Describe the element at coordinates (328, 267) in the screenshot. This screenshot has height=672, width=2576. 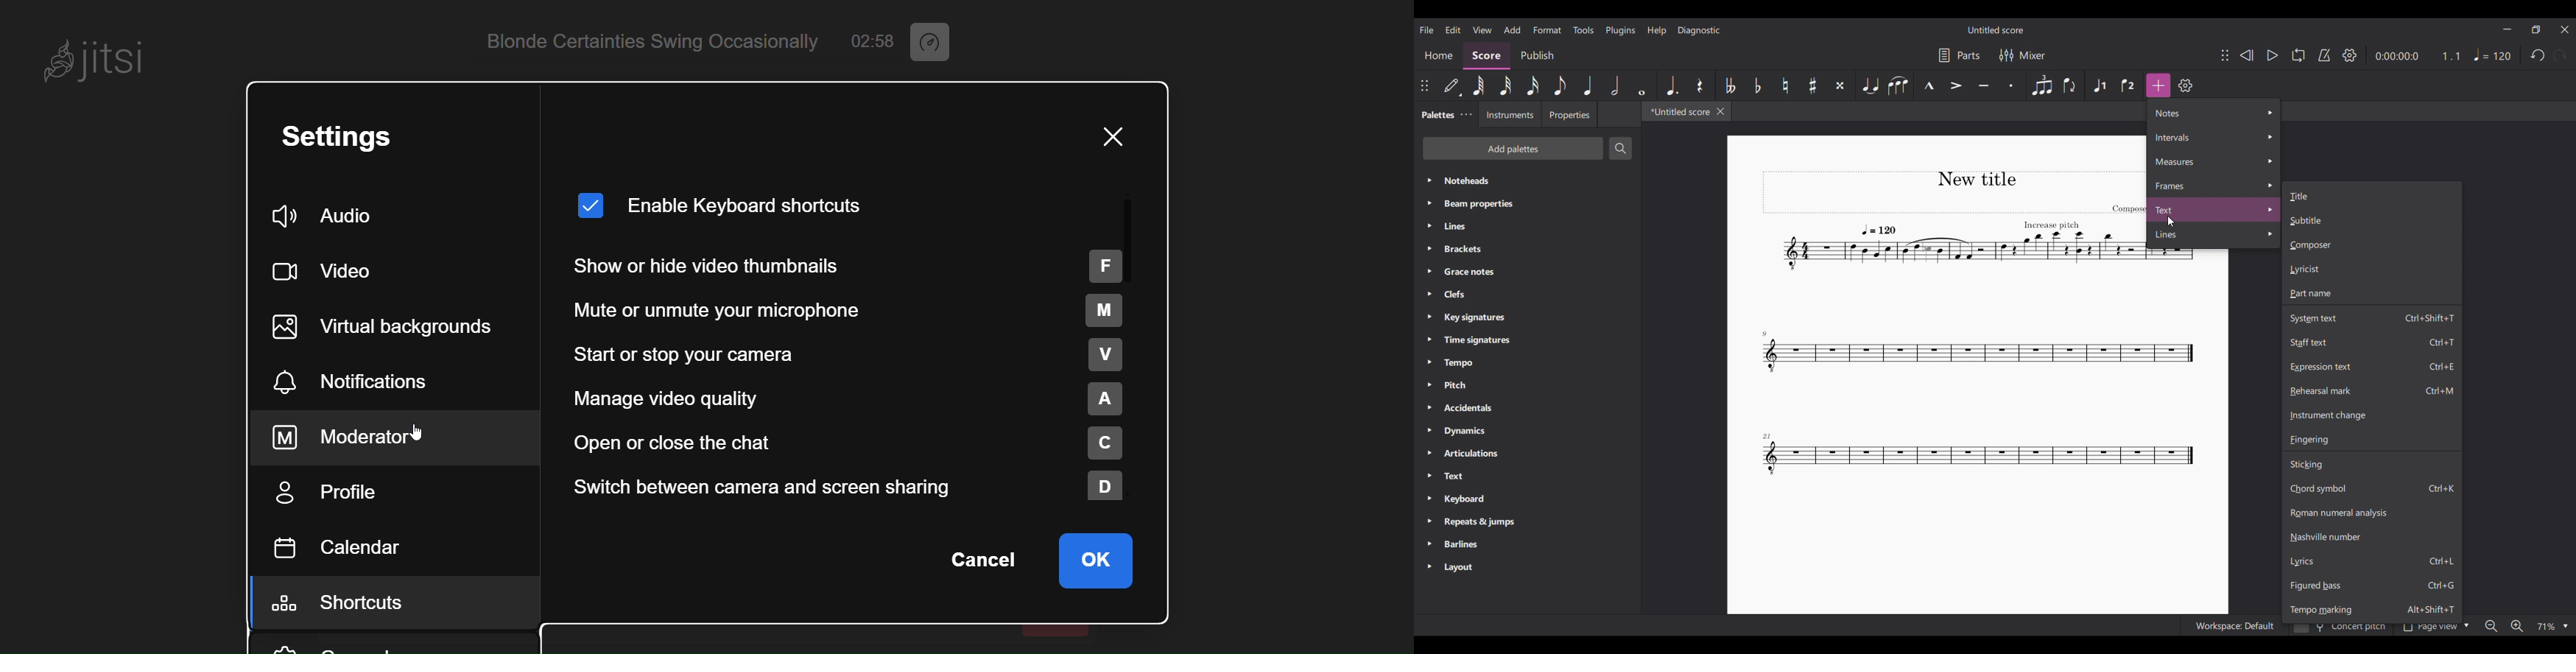
I see `video` at that location.